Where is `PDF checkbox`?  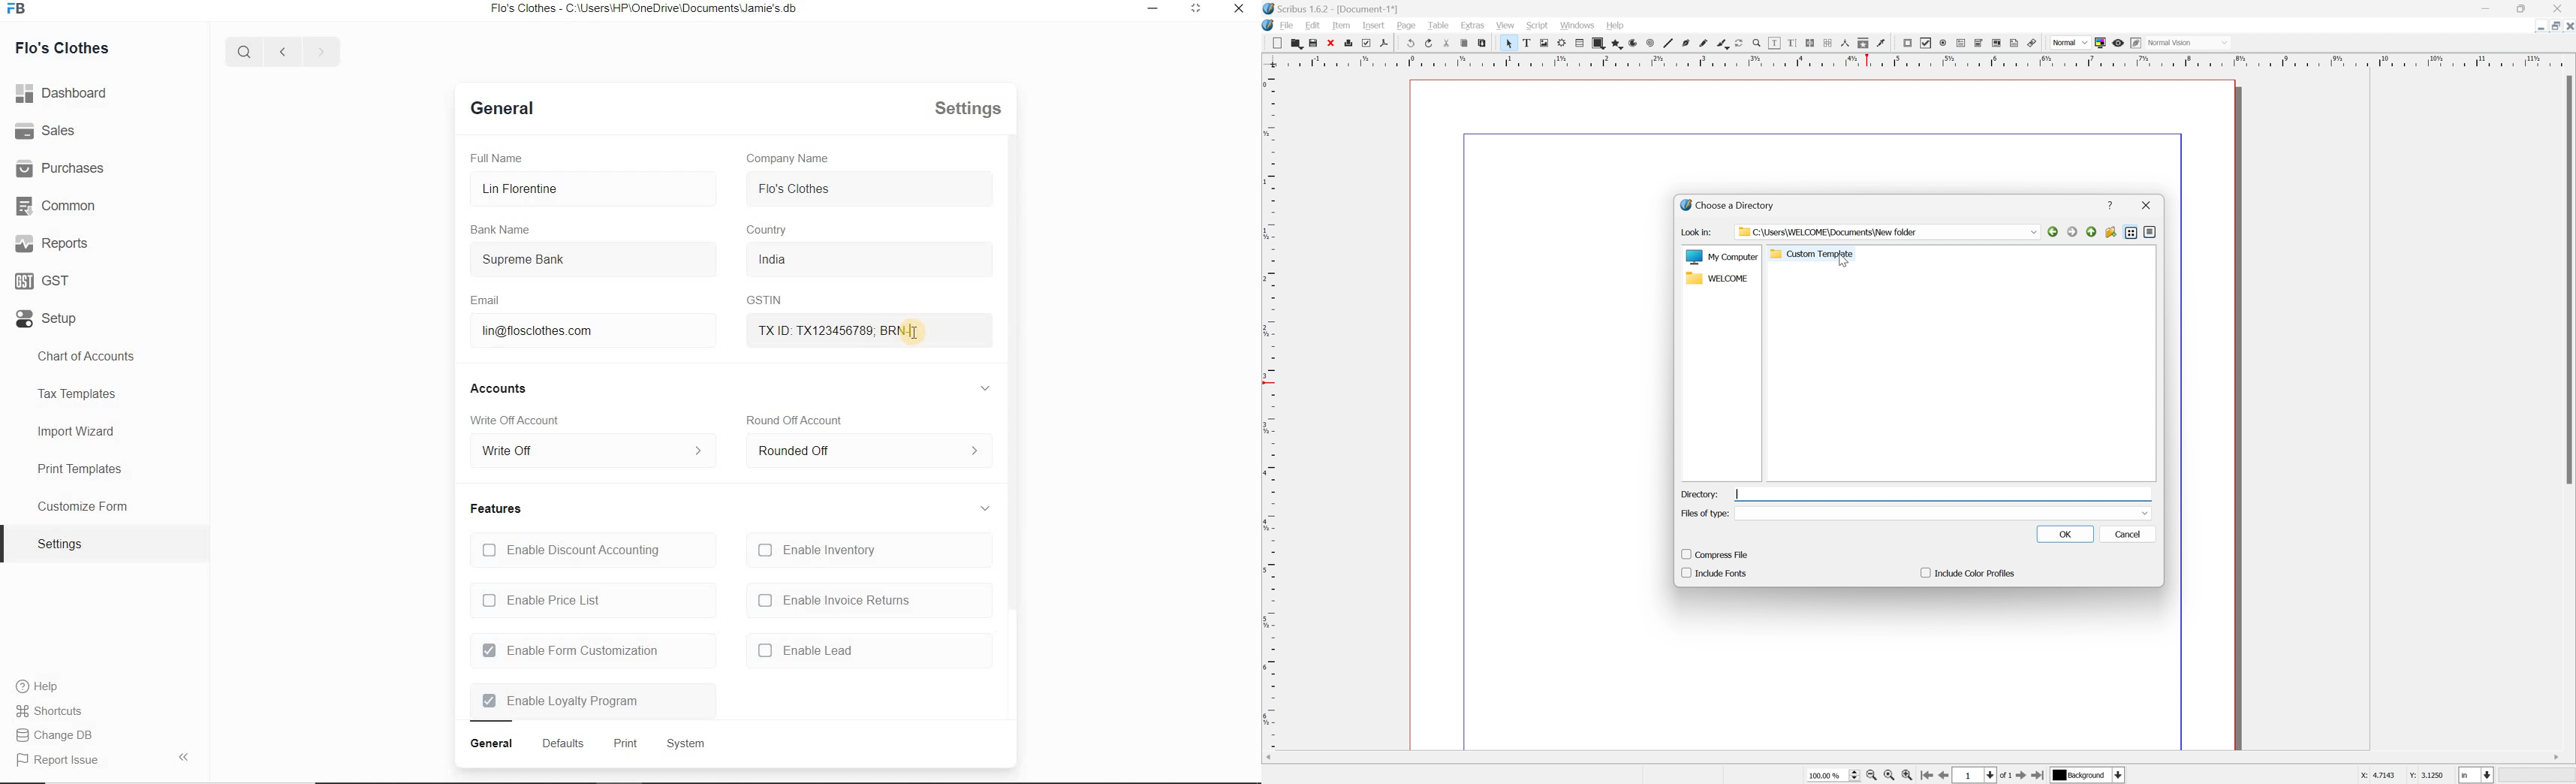
PDF checkbox is located at coordinates (1925, 43).